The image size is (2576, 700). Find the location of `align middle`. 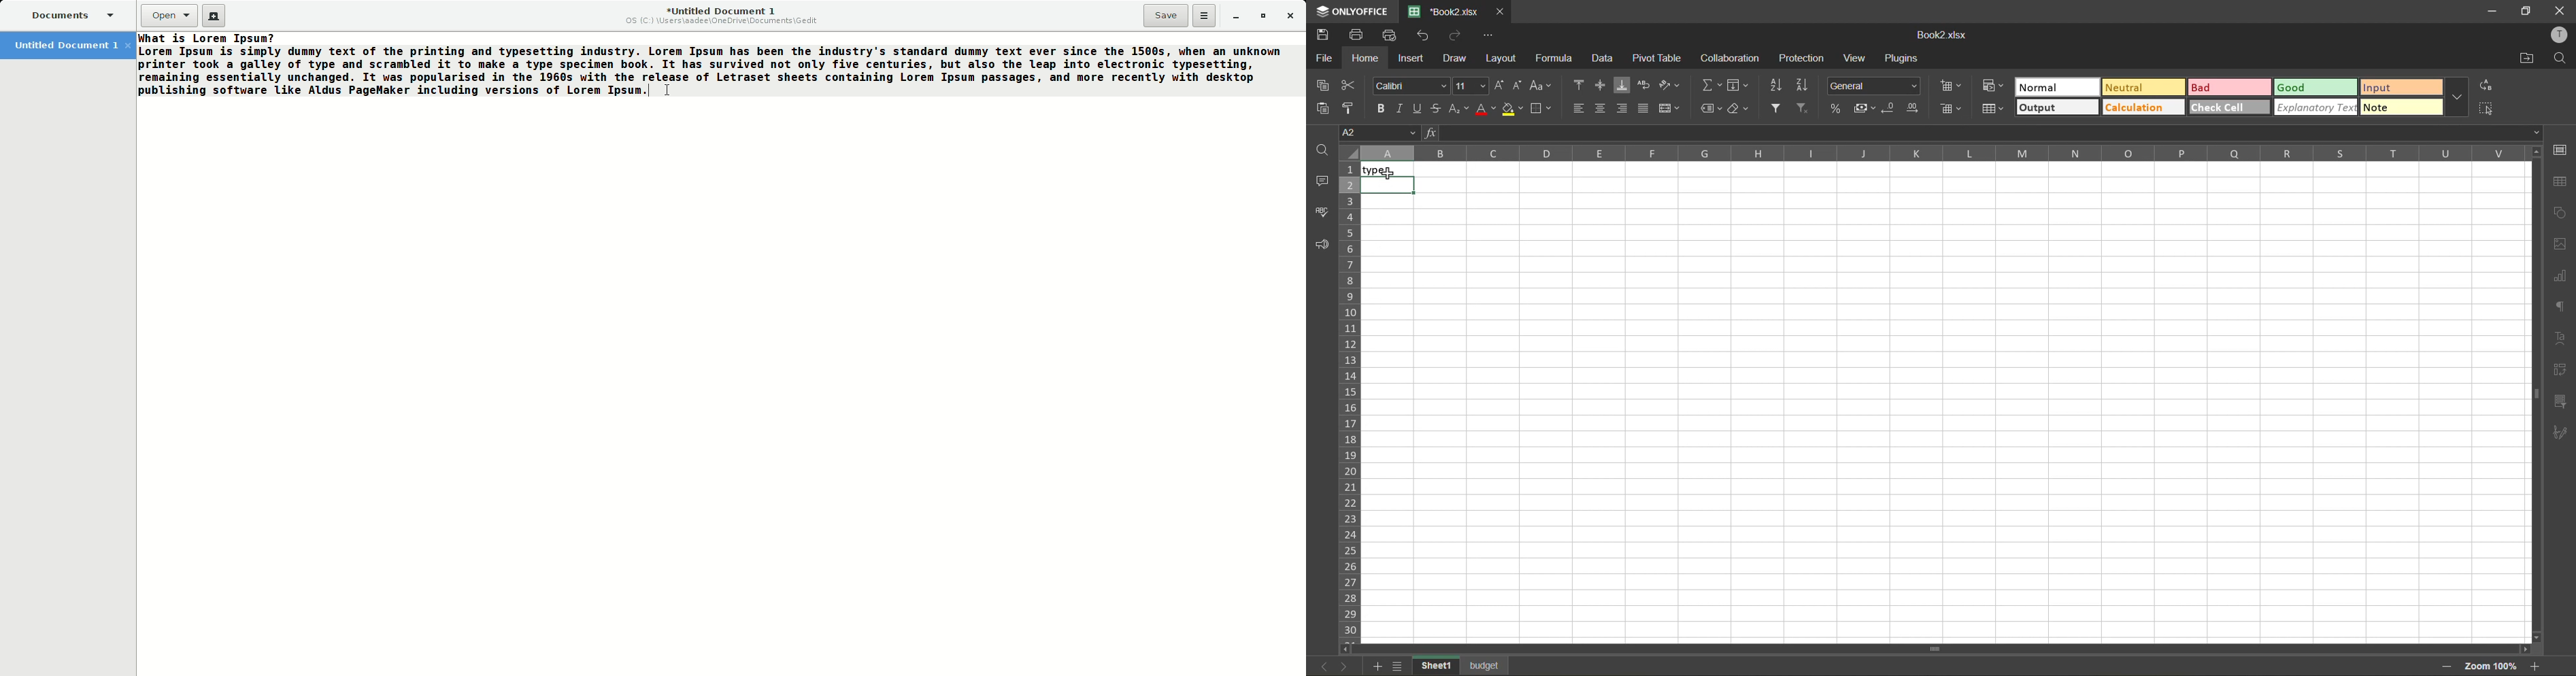

align middle is located at coordinates (1604, 85).